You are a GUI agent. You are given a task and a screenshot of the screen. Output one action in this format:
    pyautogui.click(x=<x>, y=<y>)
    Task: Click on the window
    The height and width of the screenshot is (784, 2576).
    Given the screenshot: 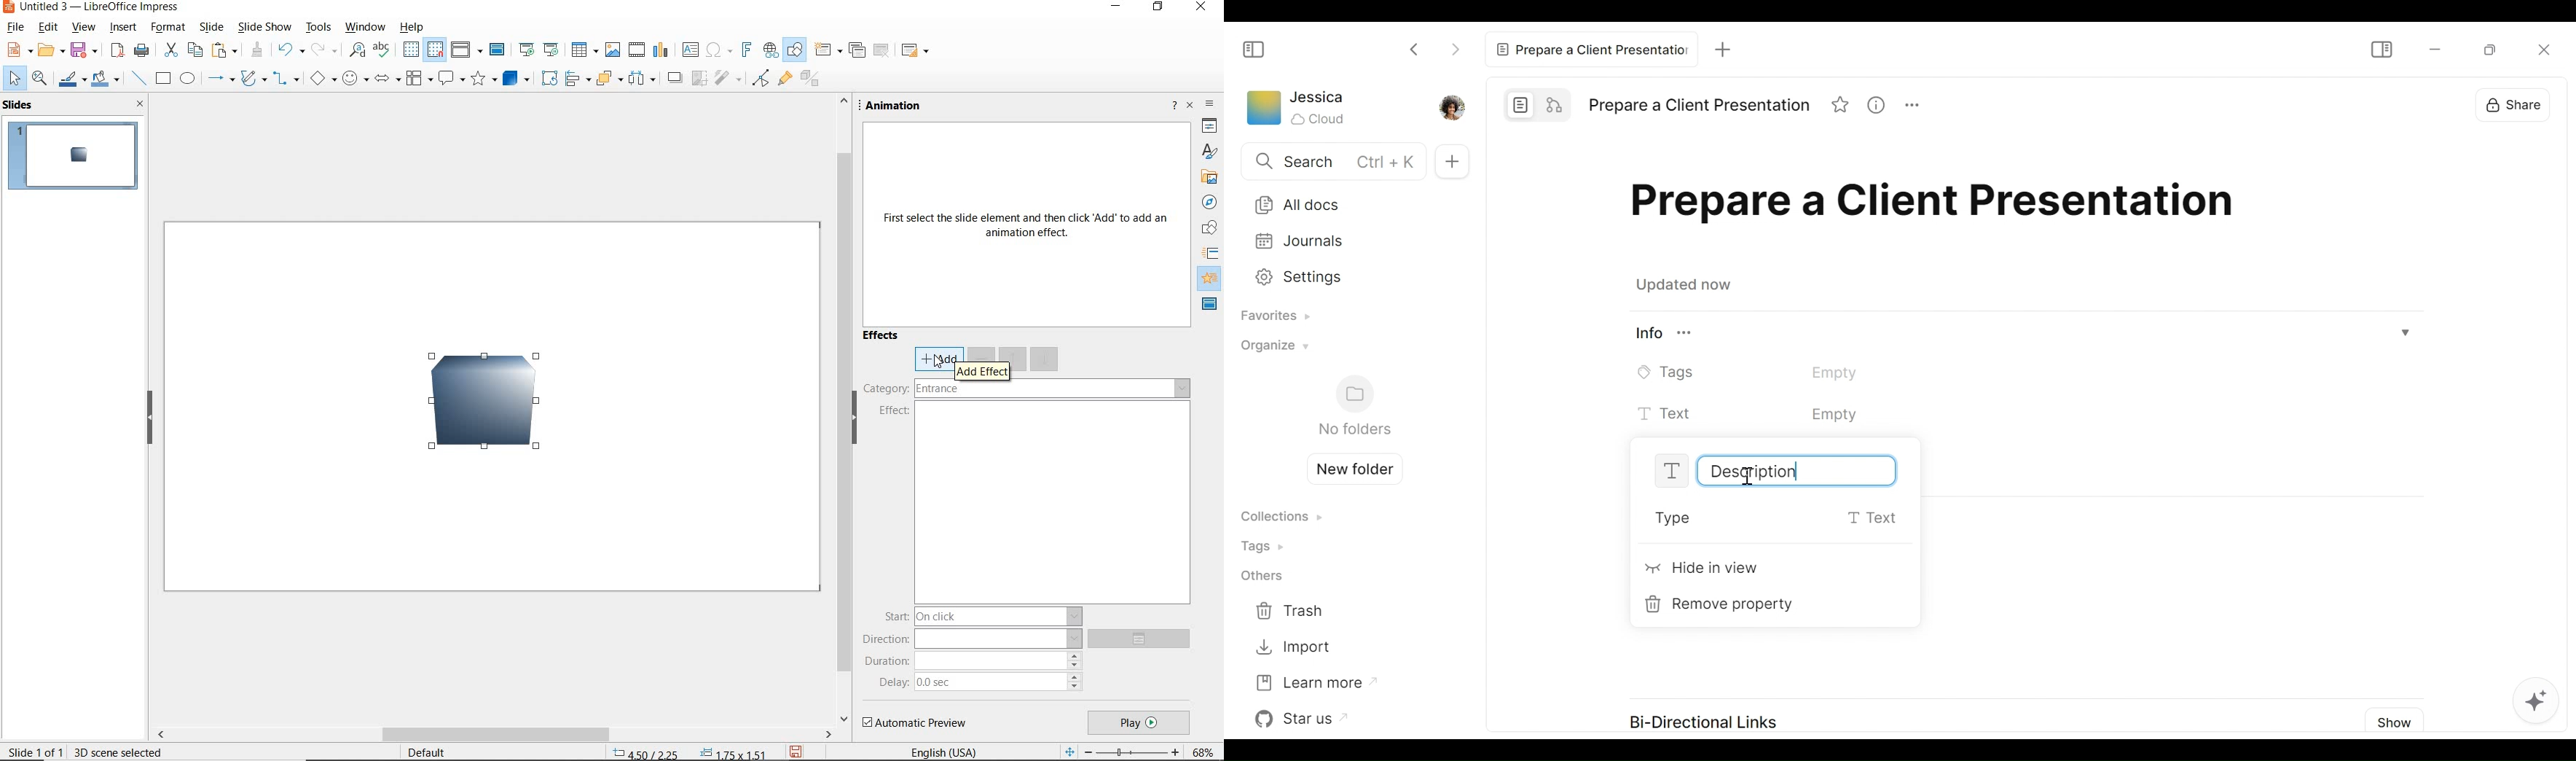 What is the action you would take?
    pyautogui.click(x=364, y=27)
    